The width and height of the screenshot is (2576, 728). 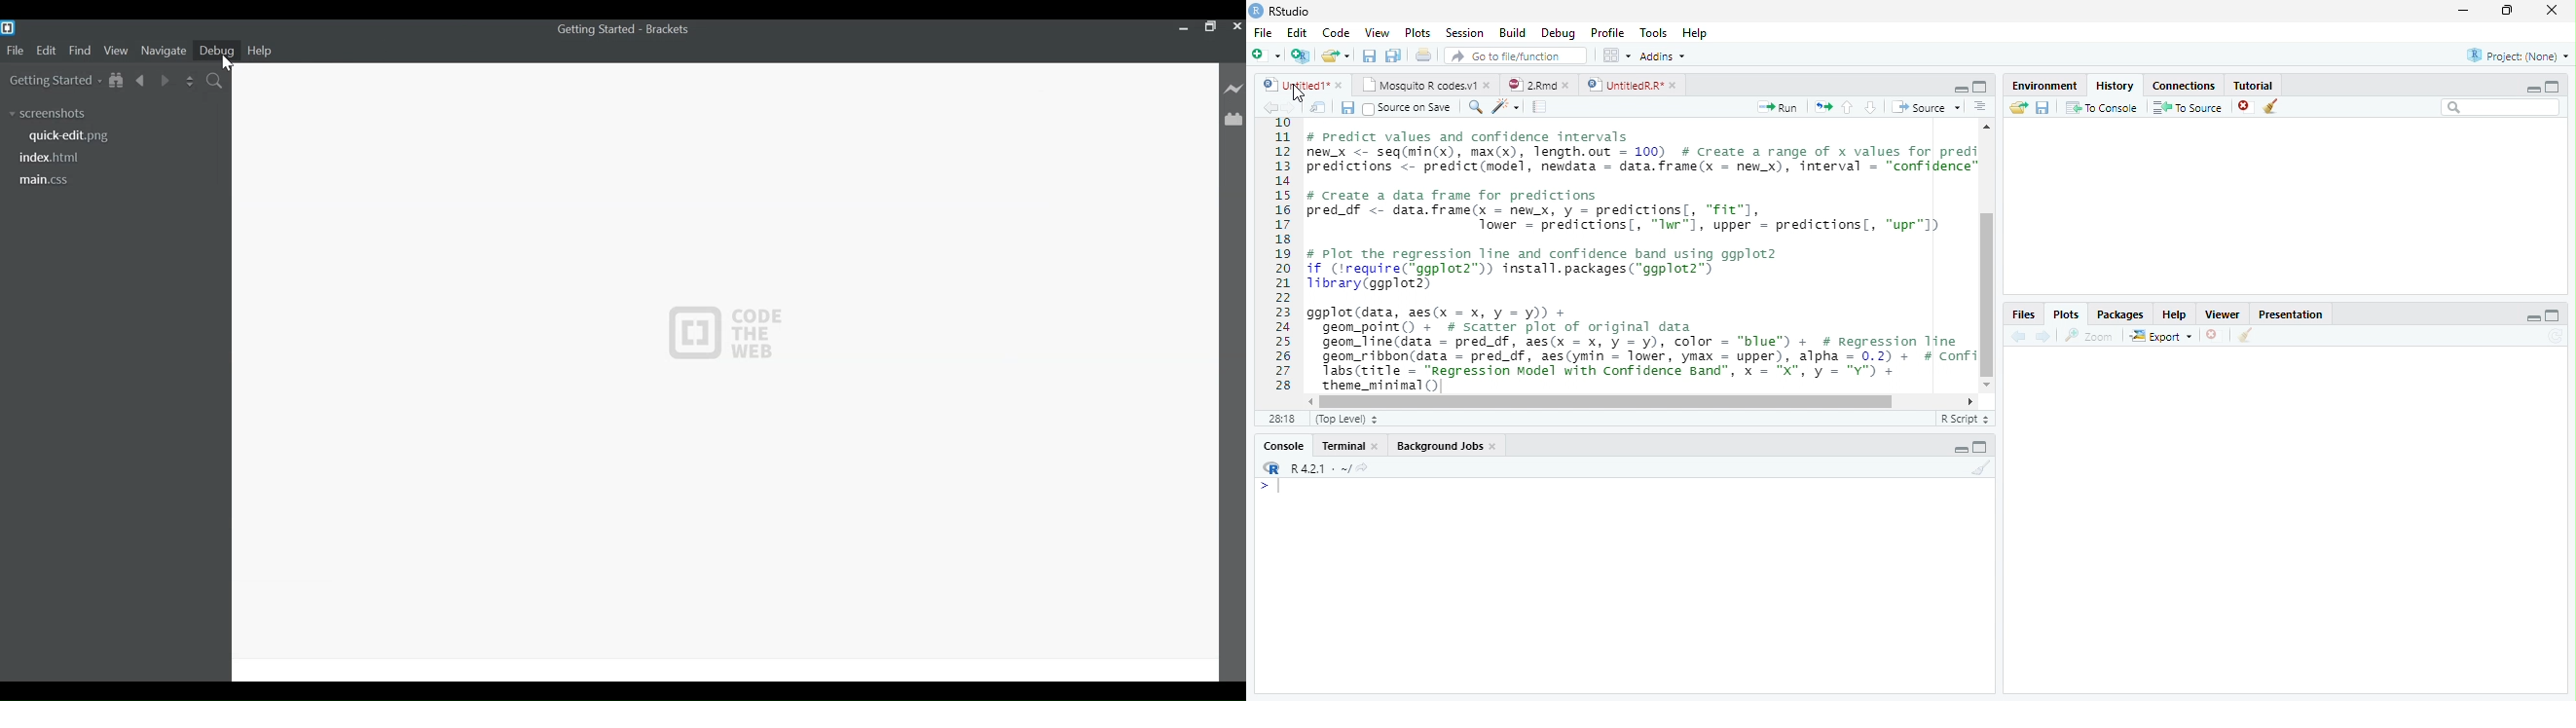 I want to click on Console, so click(x=1282, y=443).